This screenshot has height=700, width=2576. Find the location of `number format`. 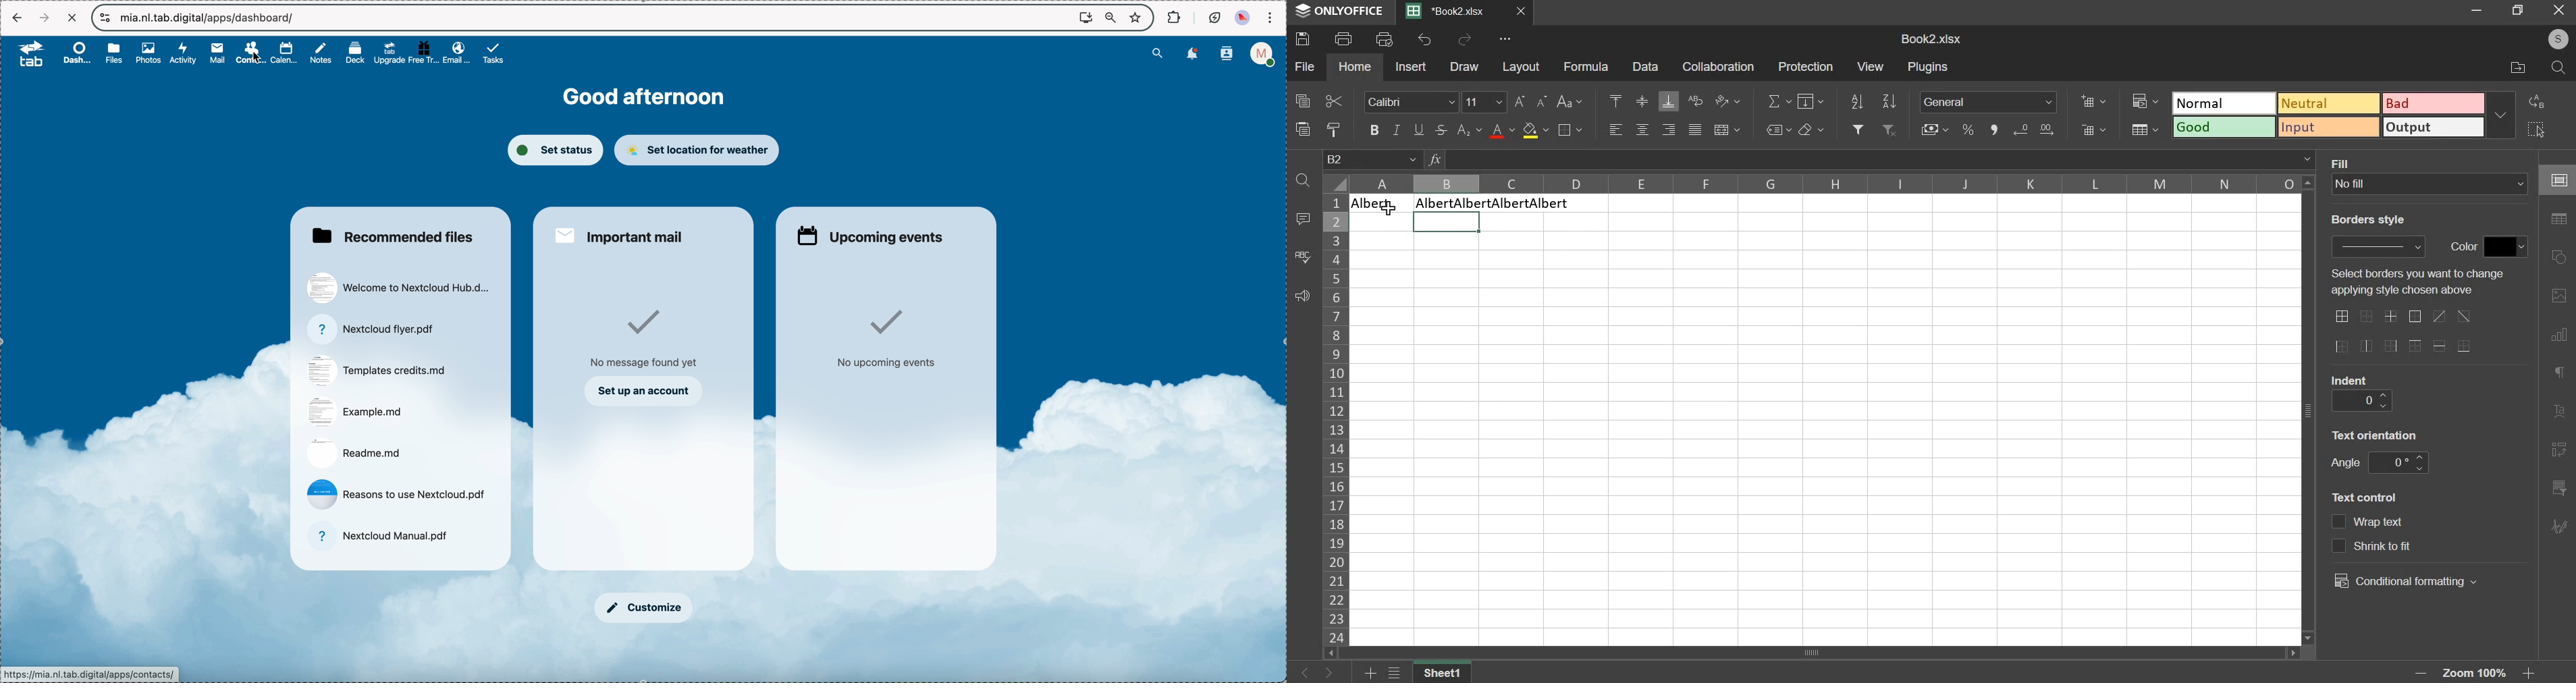

number format is located at coordinates (1989, 101).